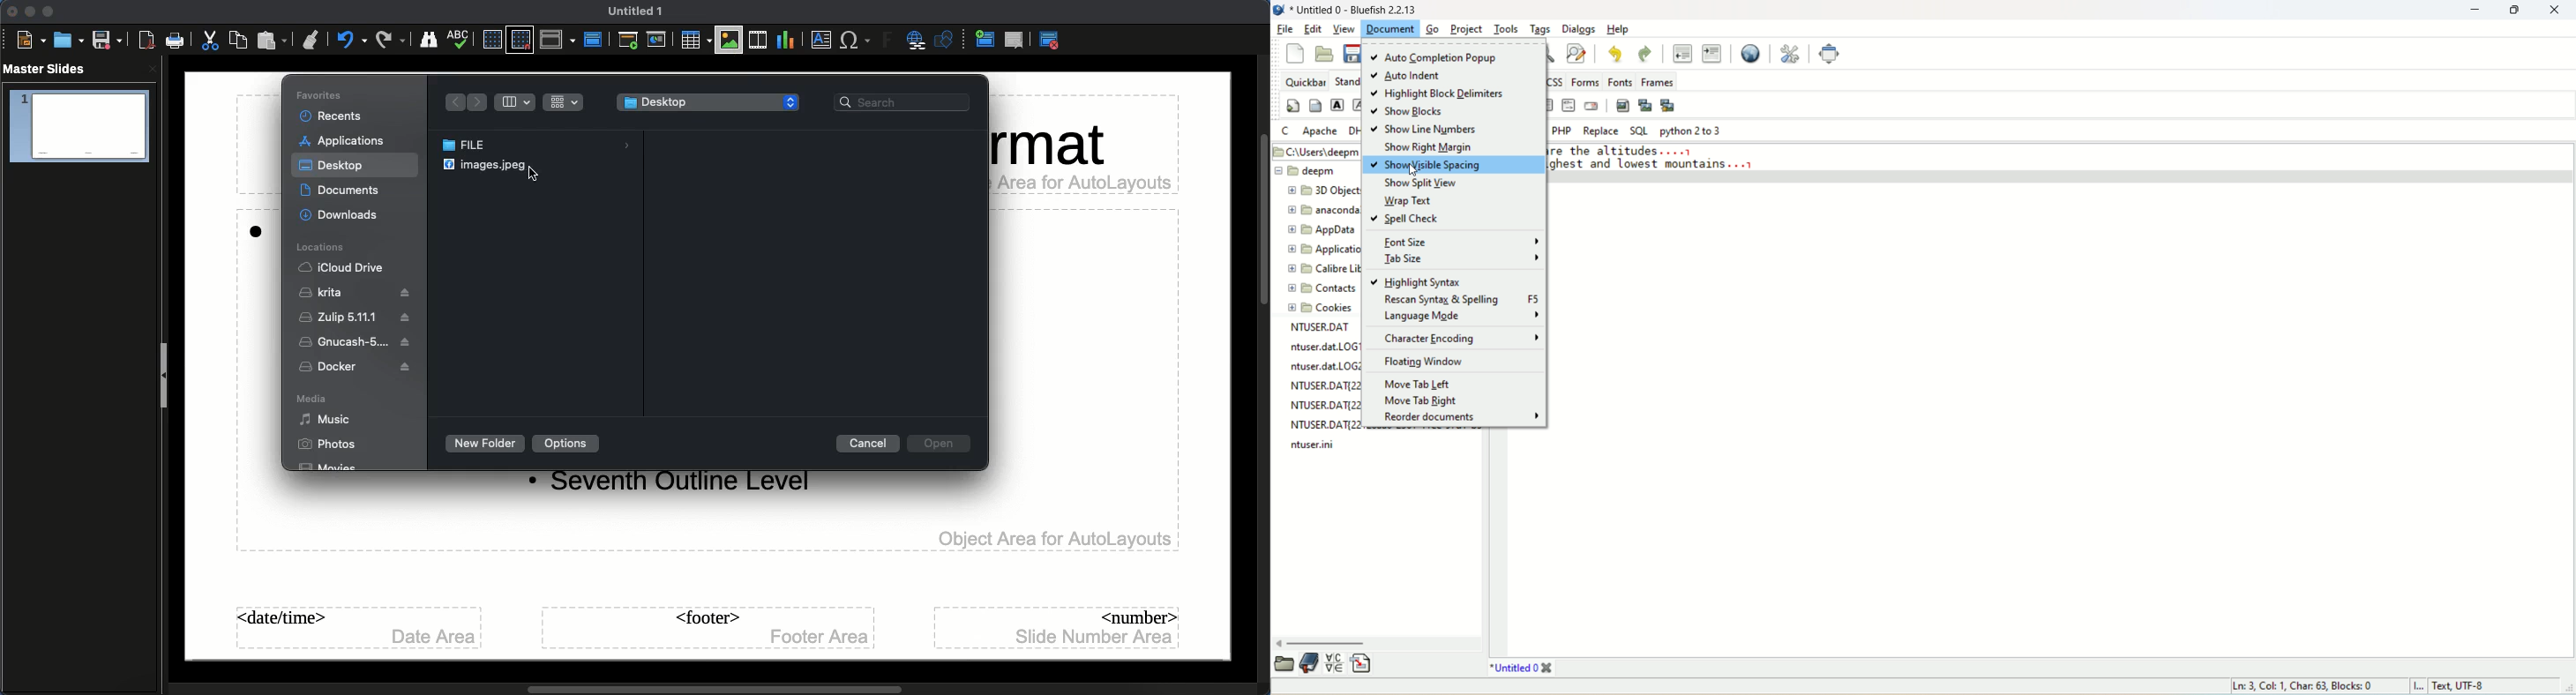 This screenshot has width=2576, height=700. I want to click on show visible spacing, so click(1468, 165).